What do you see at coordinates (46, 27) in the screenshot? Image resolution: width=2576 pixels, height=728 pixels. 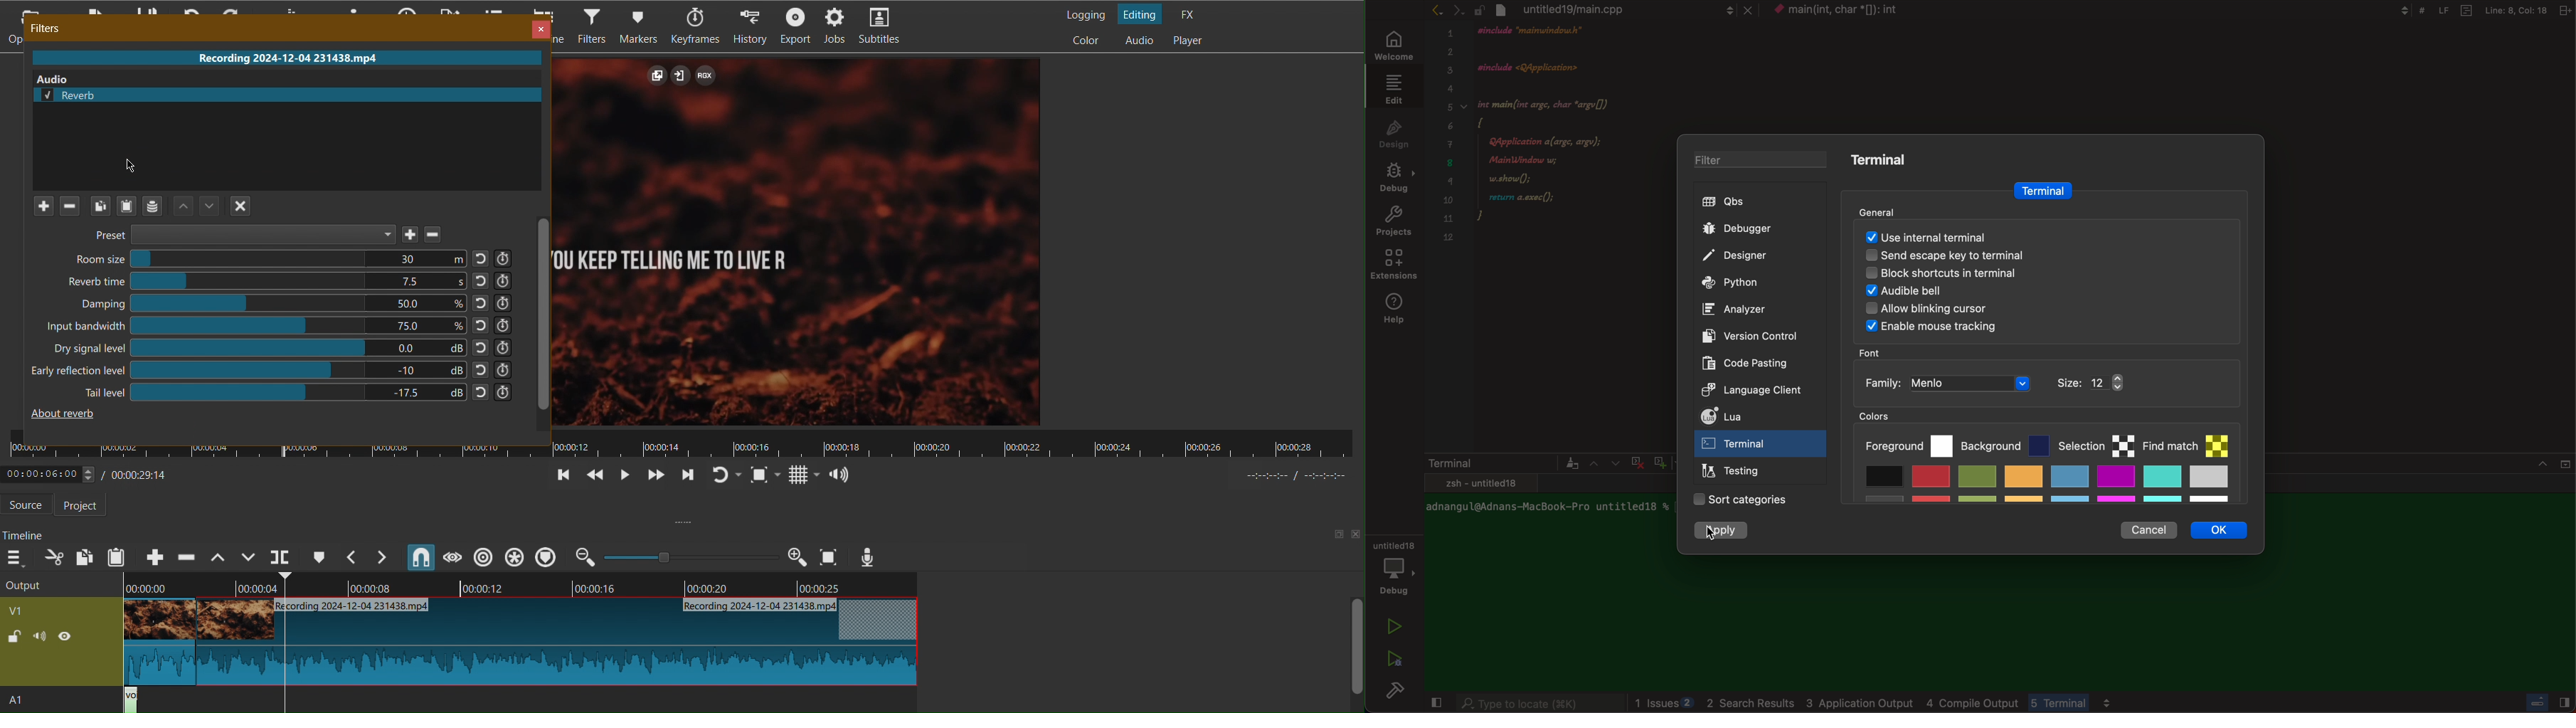 I see `Filters` at bounding box center [46, 27].